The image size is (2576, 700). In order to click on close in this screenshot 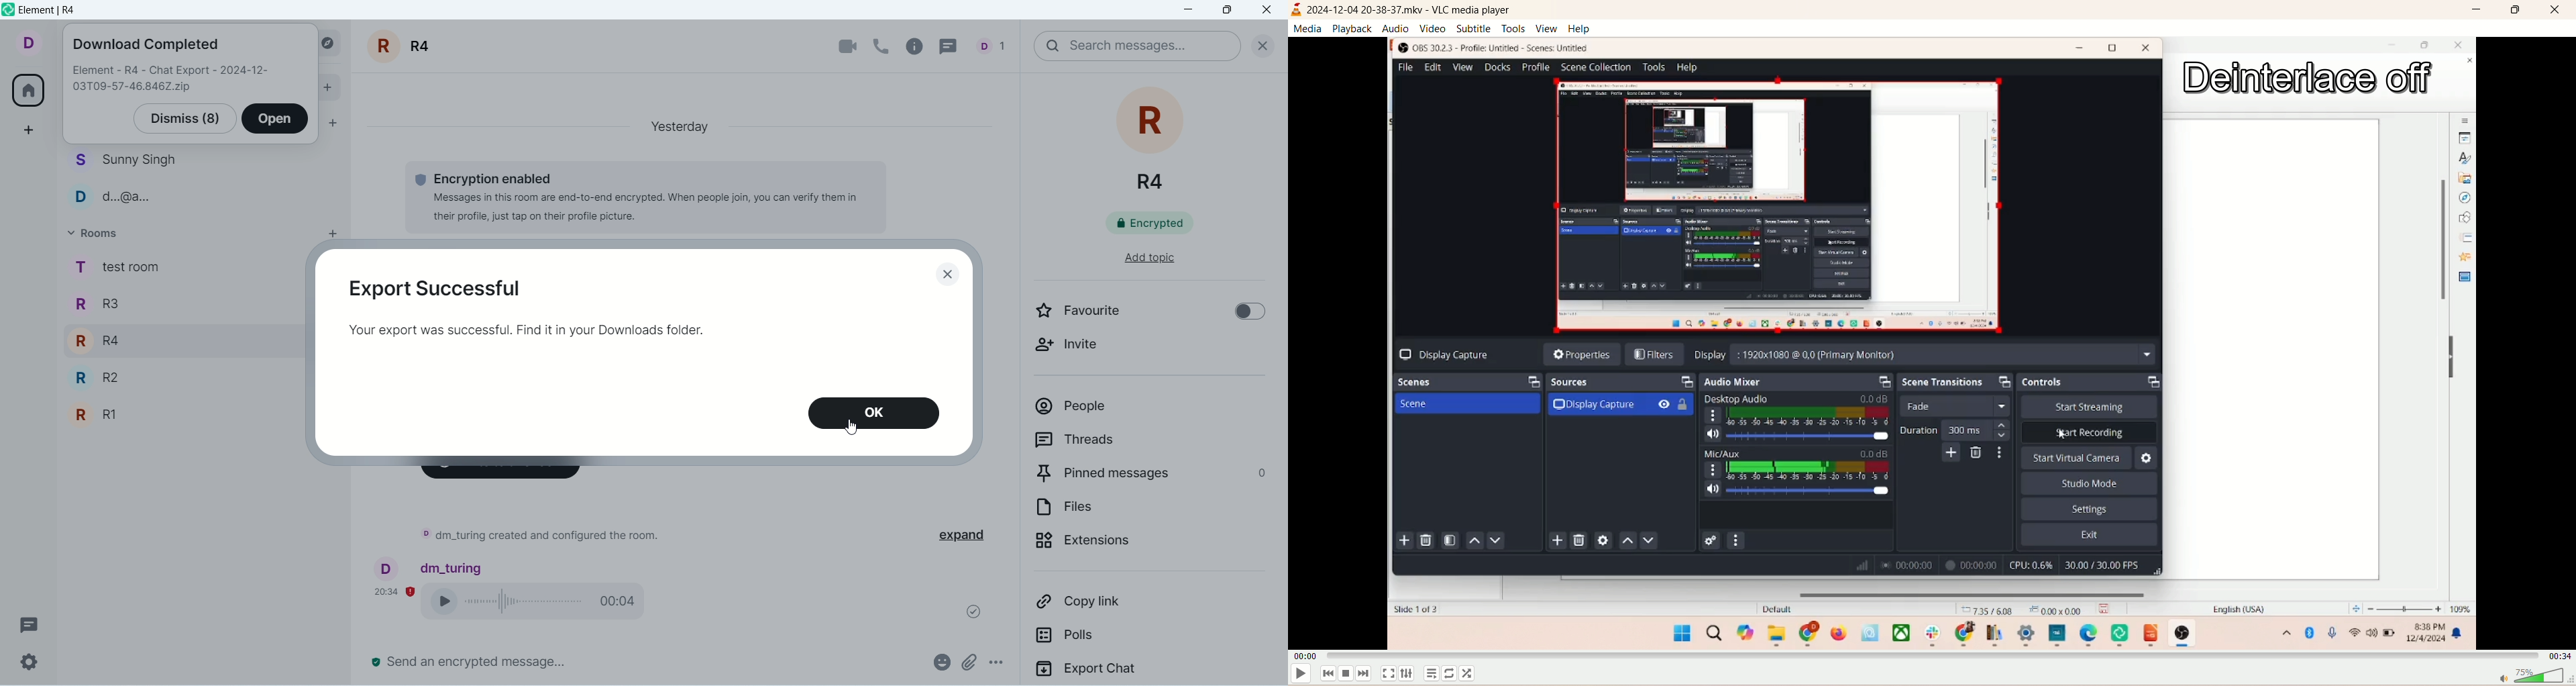, I will do `click(1269, 11)`.